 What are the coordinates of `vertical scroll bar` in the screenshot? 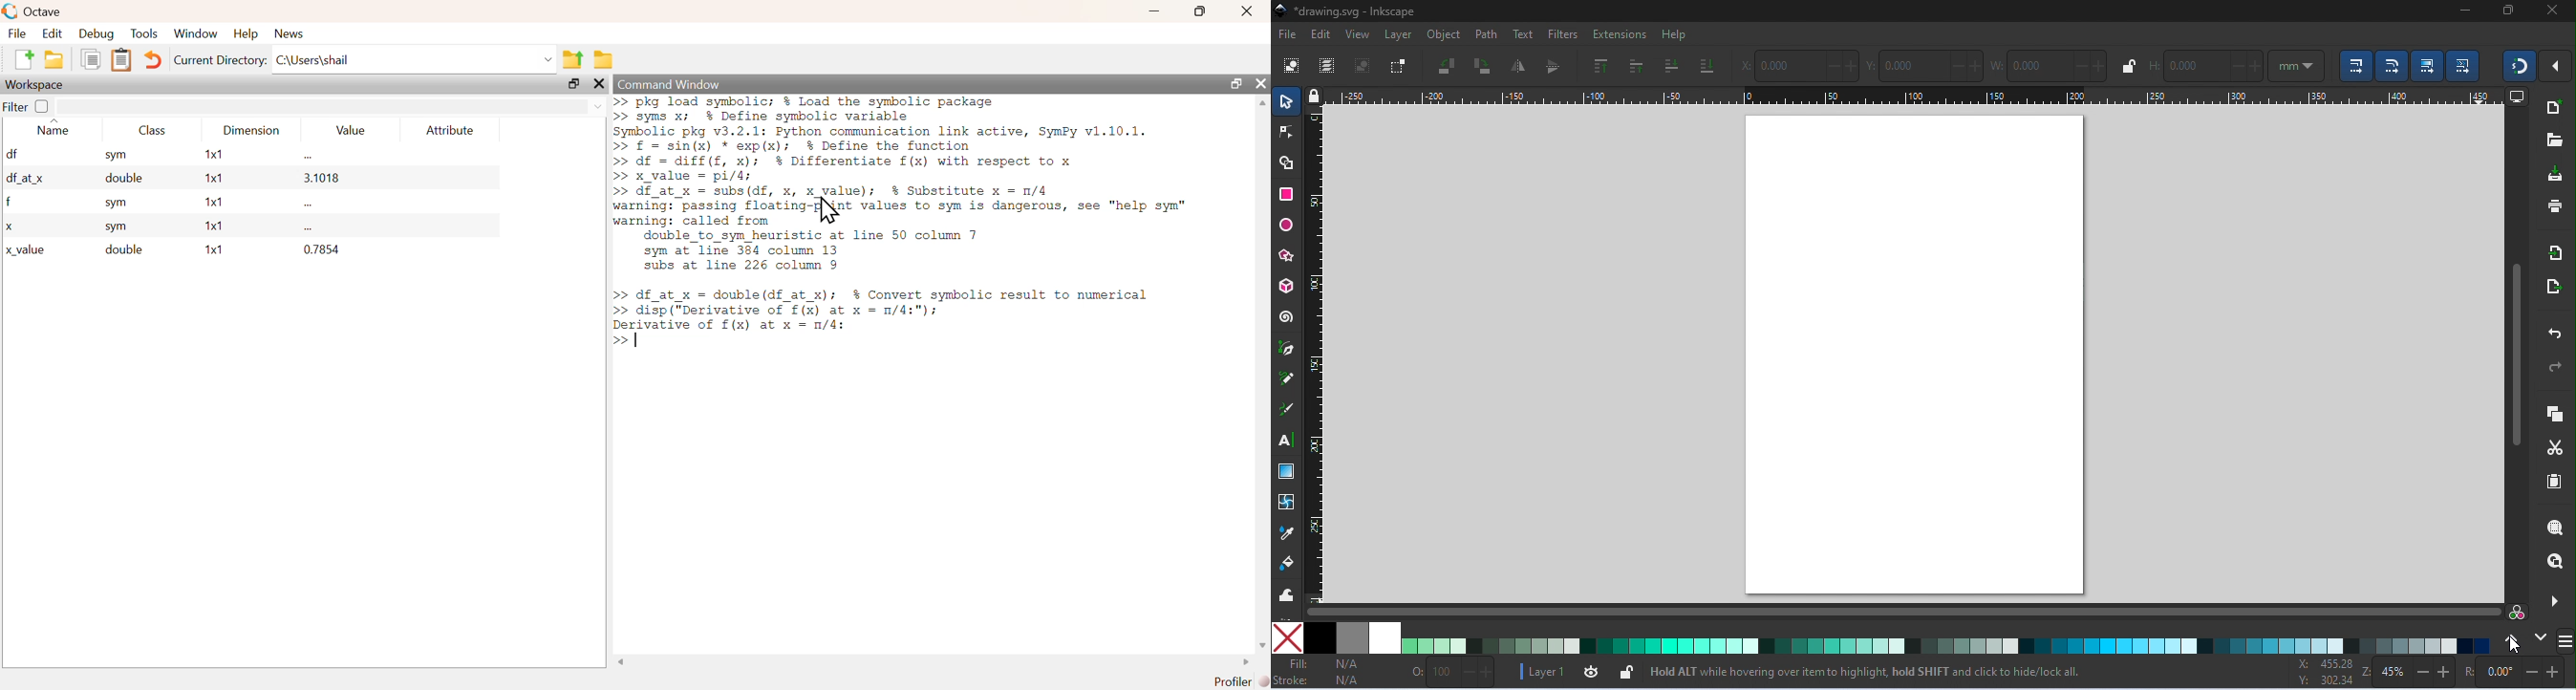 It's located at (2515, 352).